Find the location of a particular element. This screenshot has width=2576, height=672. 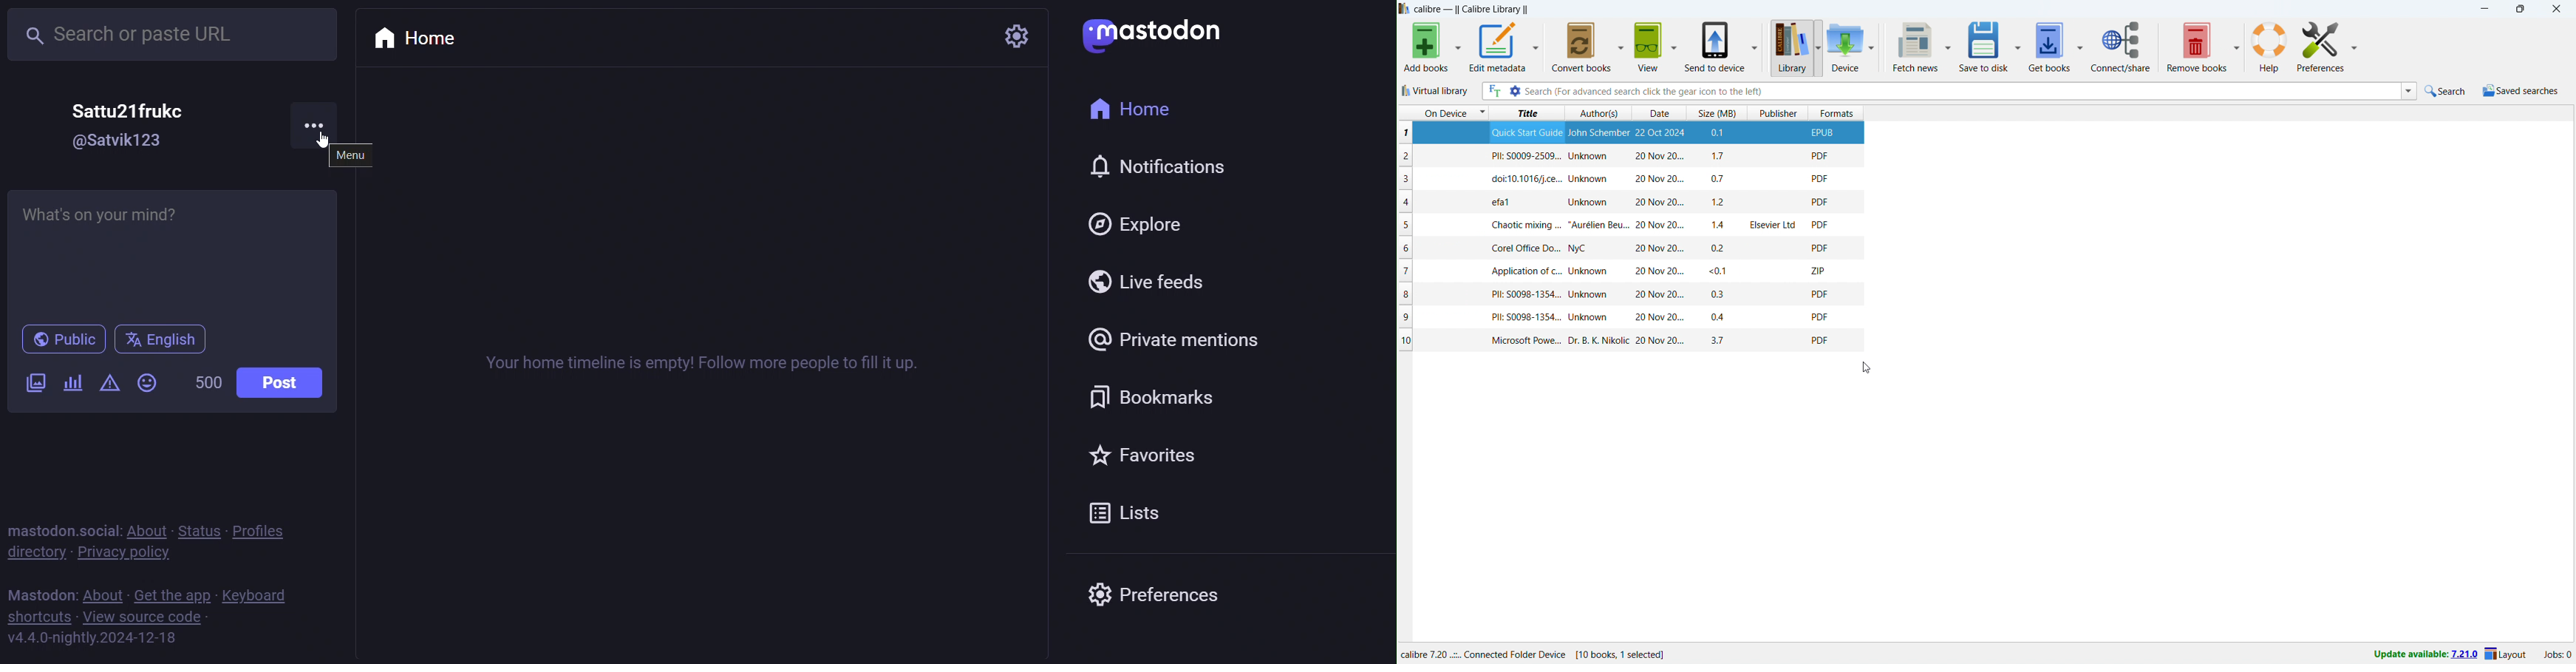

send to device is located at coordinates (1714, 47).